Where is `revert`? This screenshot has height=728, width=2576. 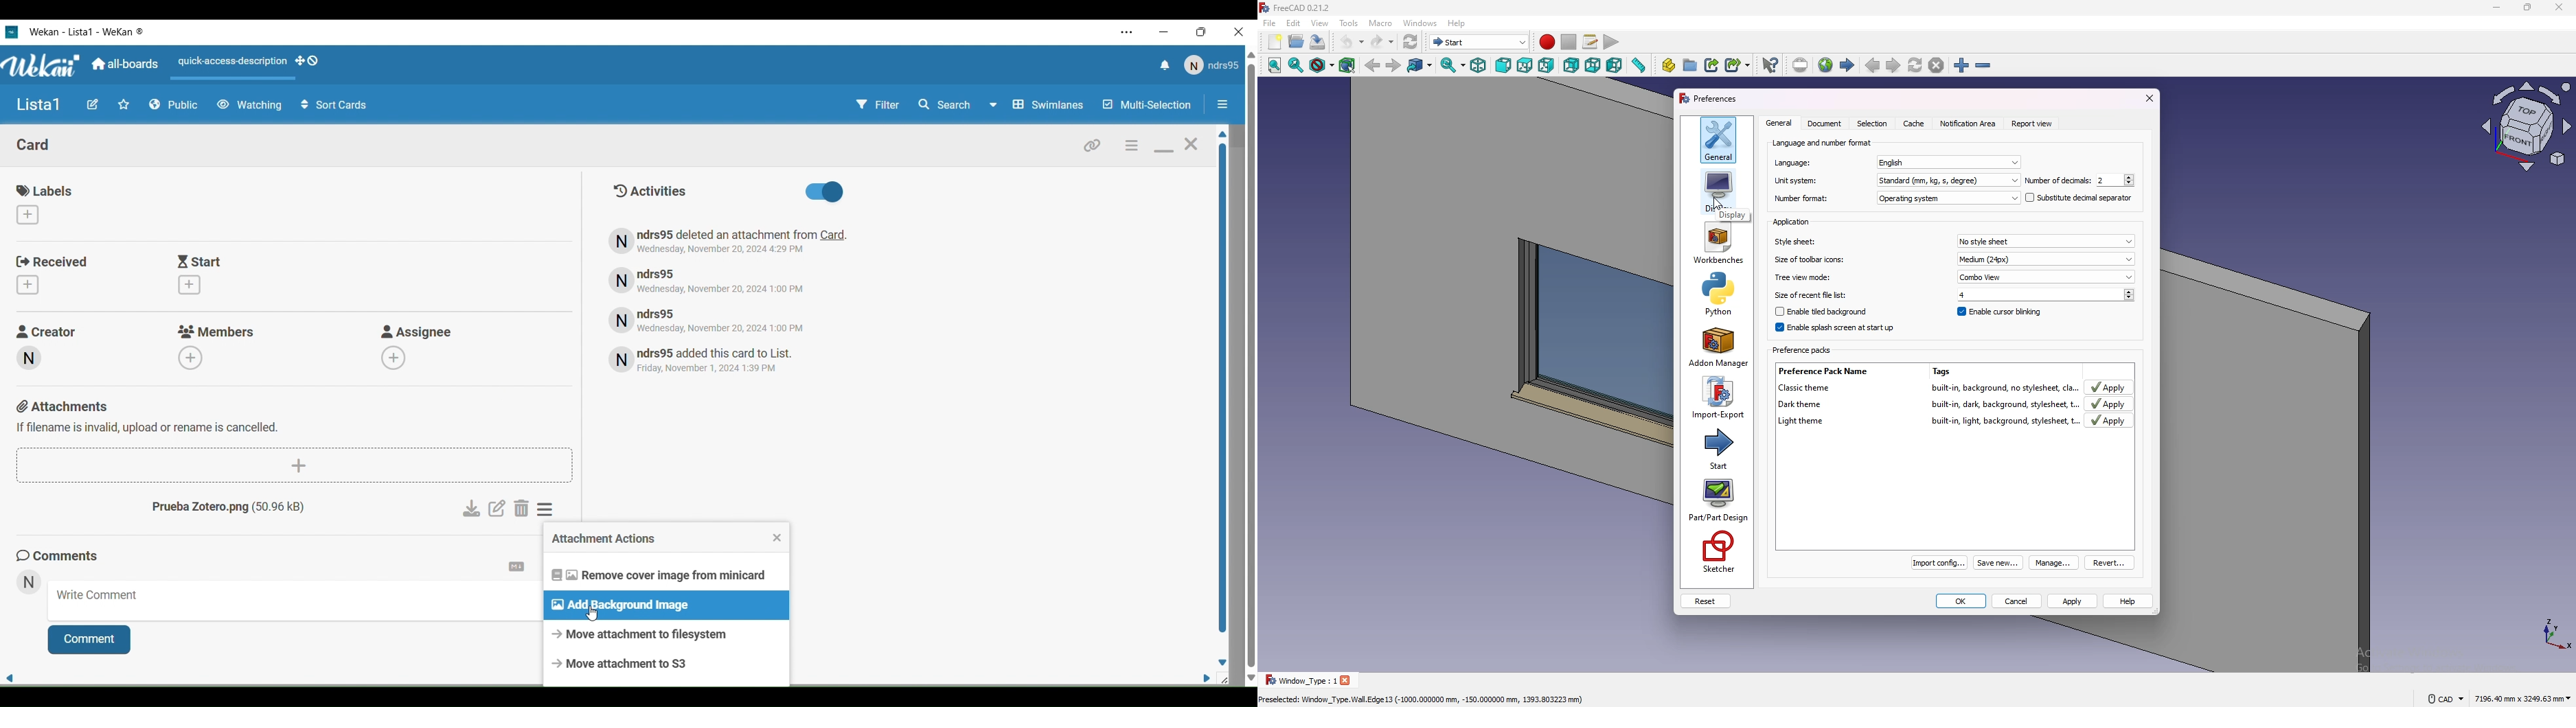
revert is located at coordinates (2110, 561).